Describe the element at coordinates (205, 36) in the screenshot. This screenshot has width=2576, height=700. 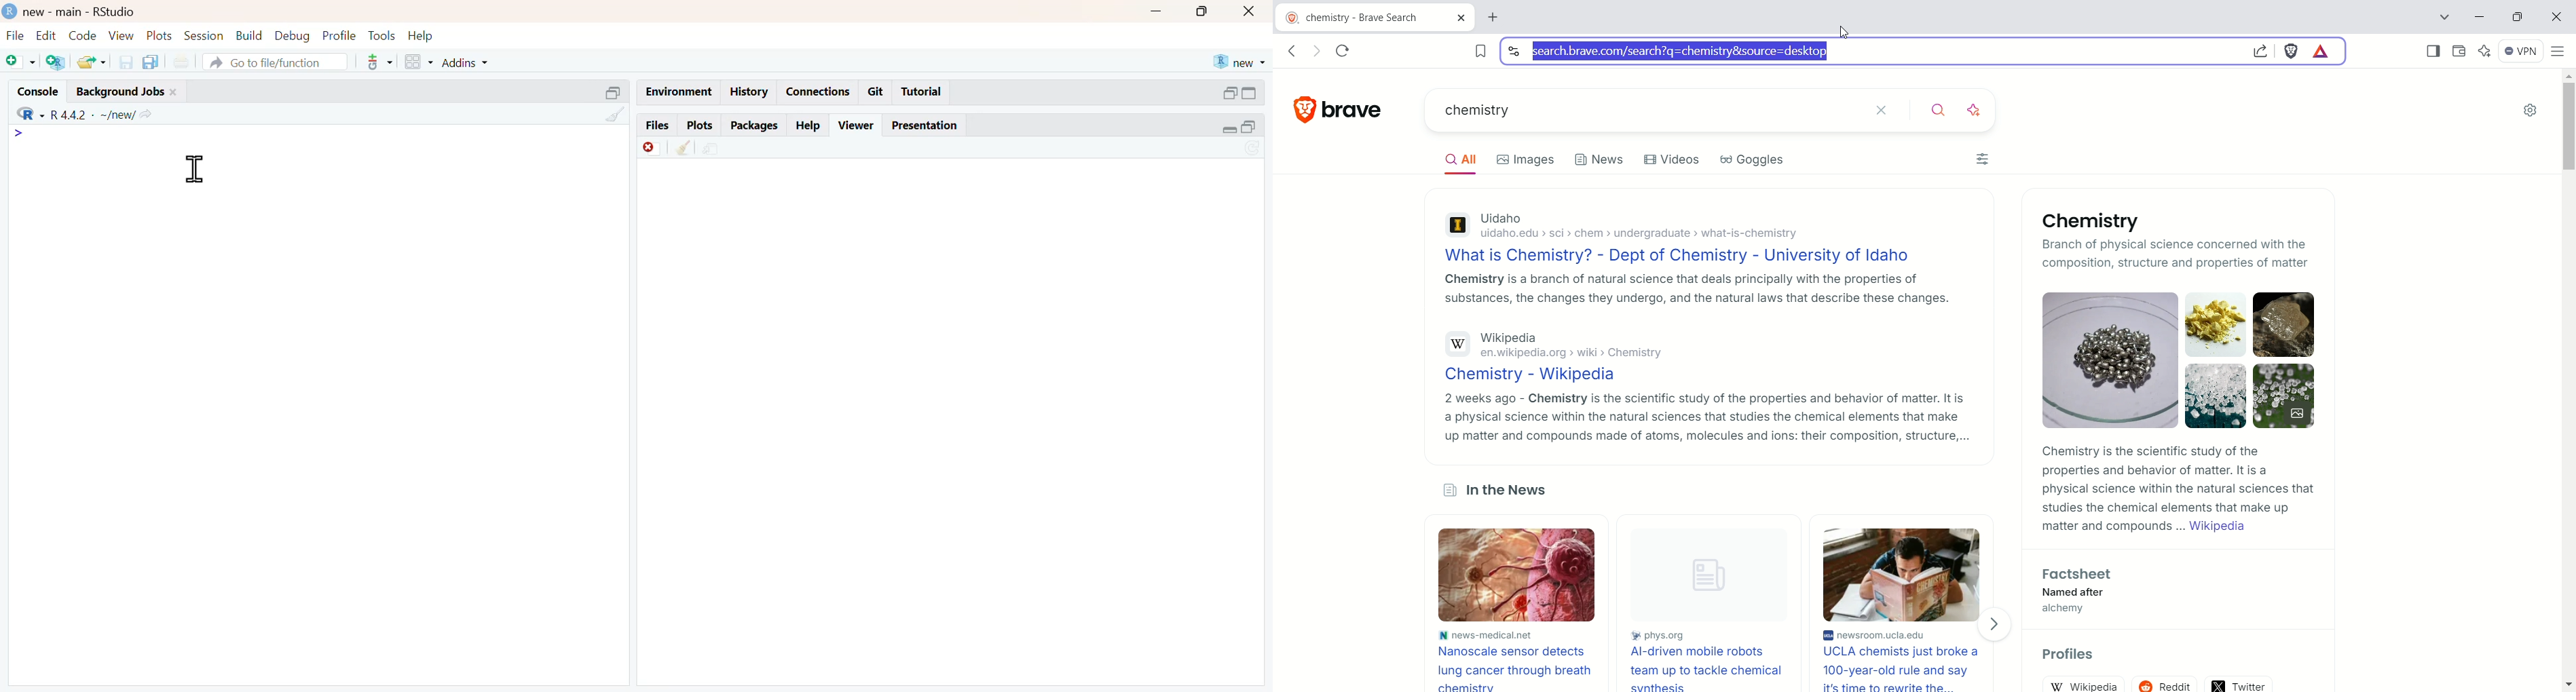
I see `session` at that location.